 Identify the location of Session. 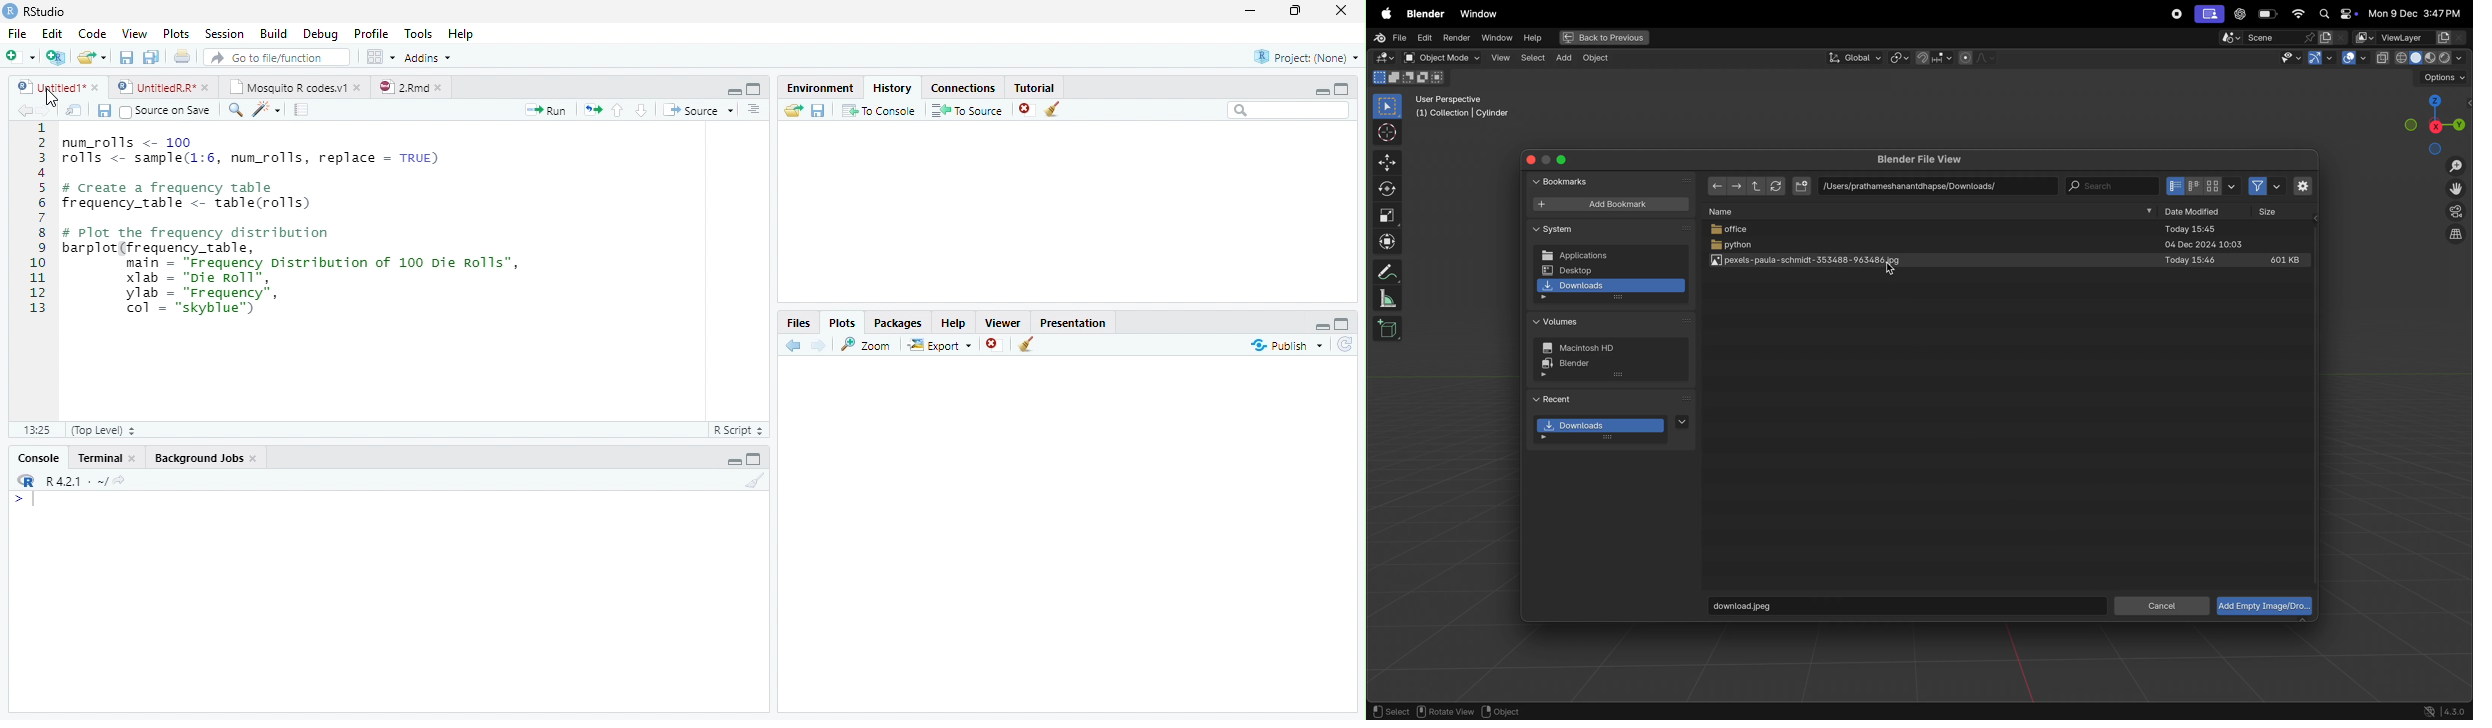
(225, 33).